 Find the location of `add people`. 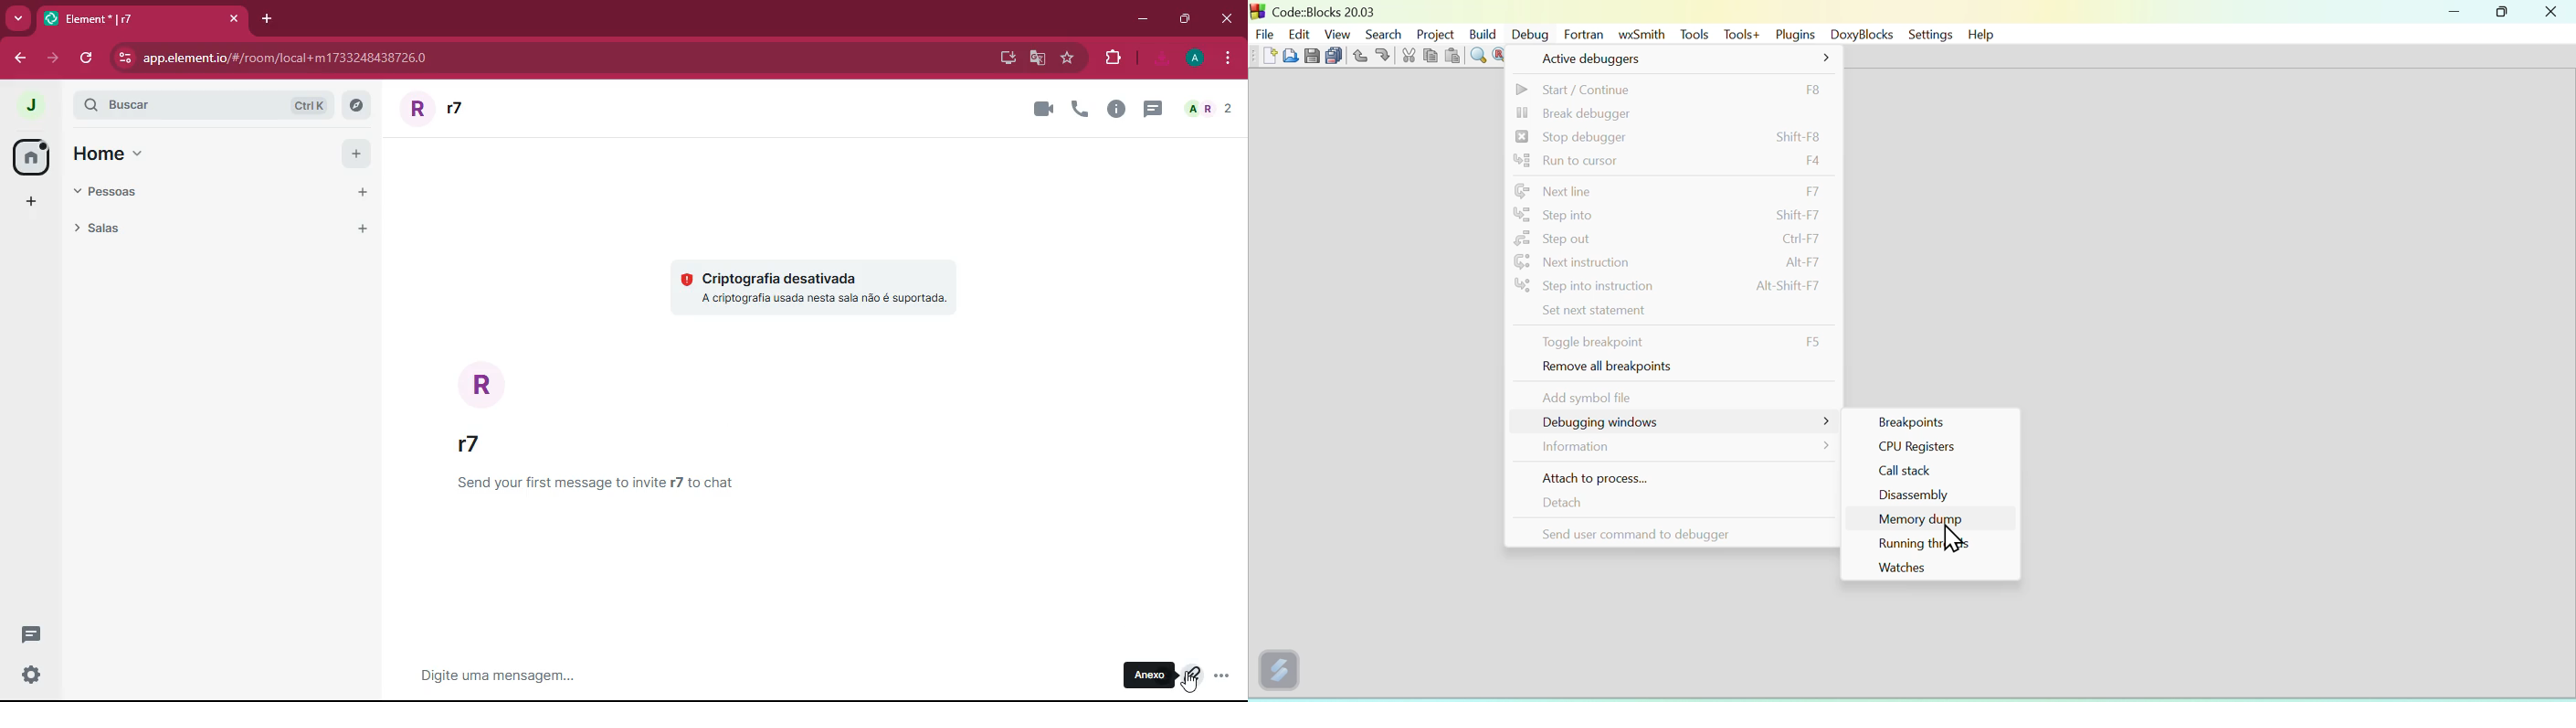

add people is located at coordinates (357, 193).